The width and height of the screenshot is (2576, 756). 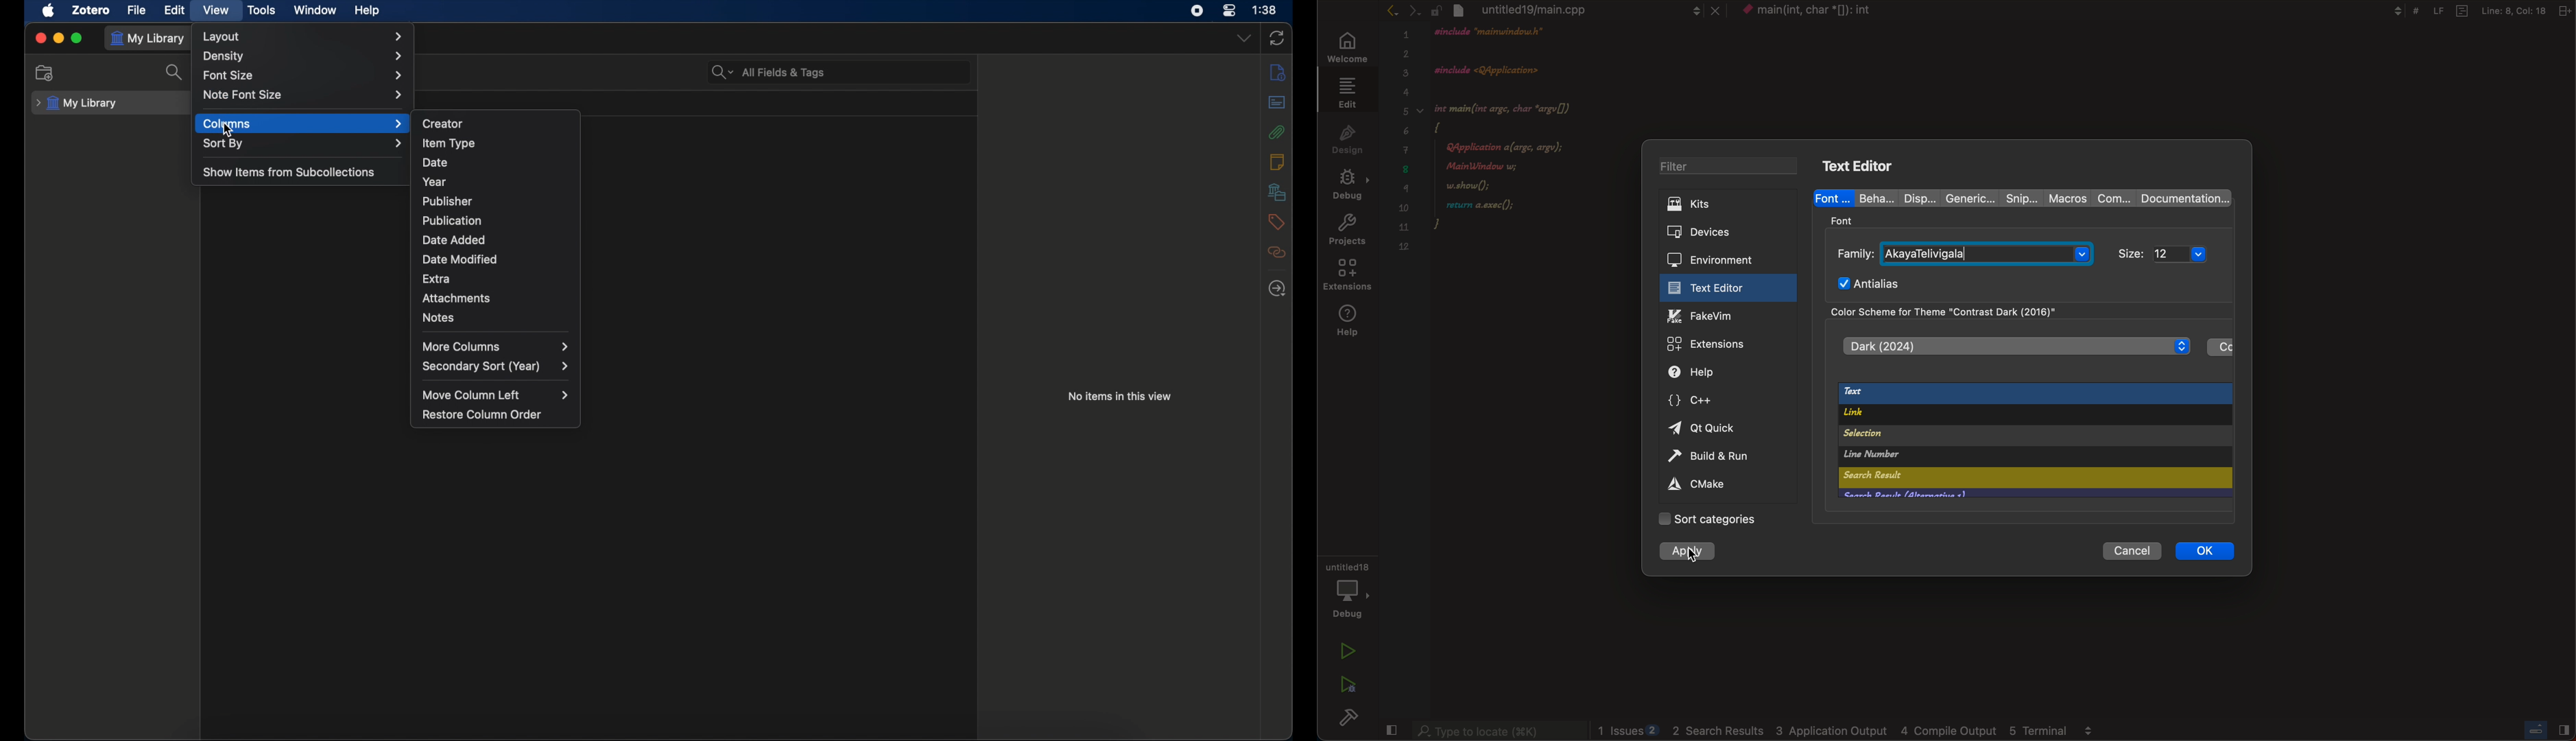 I want to click on date modified, so click(x=460, y=259).